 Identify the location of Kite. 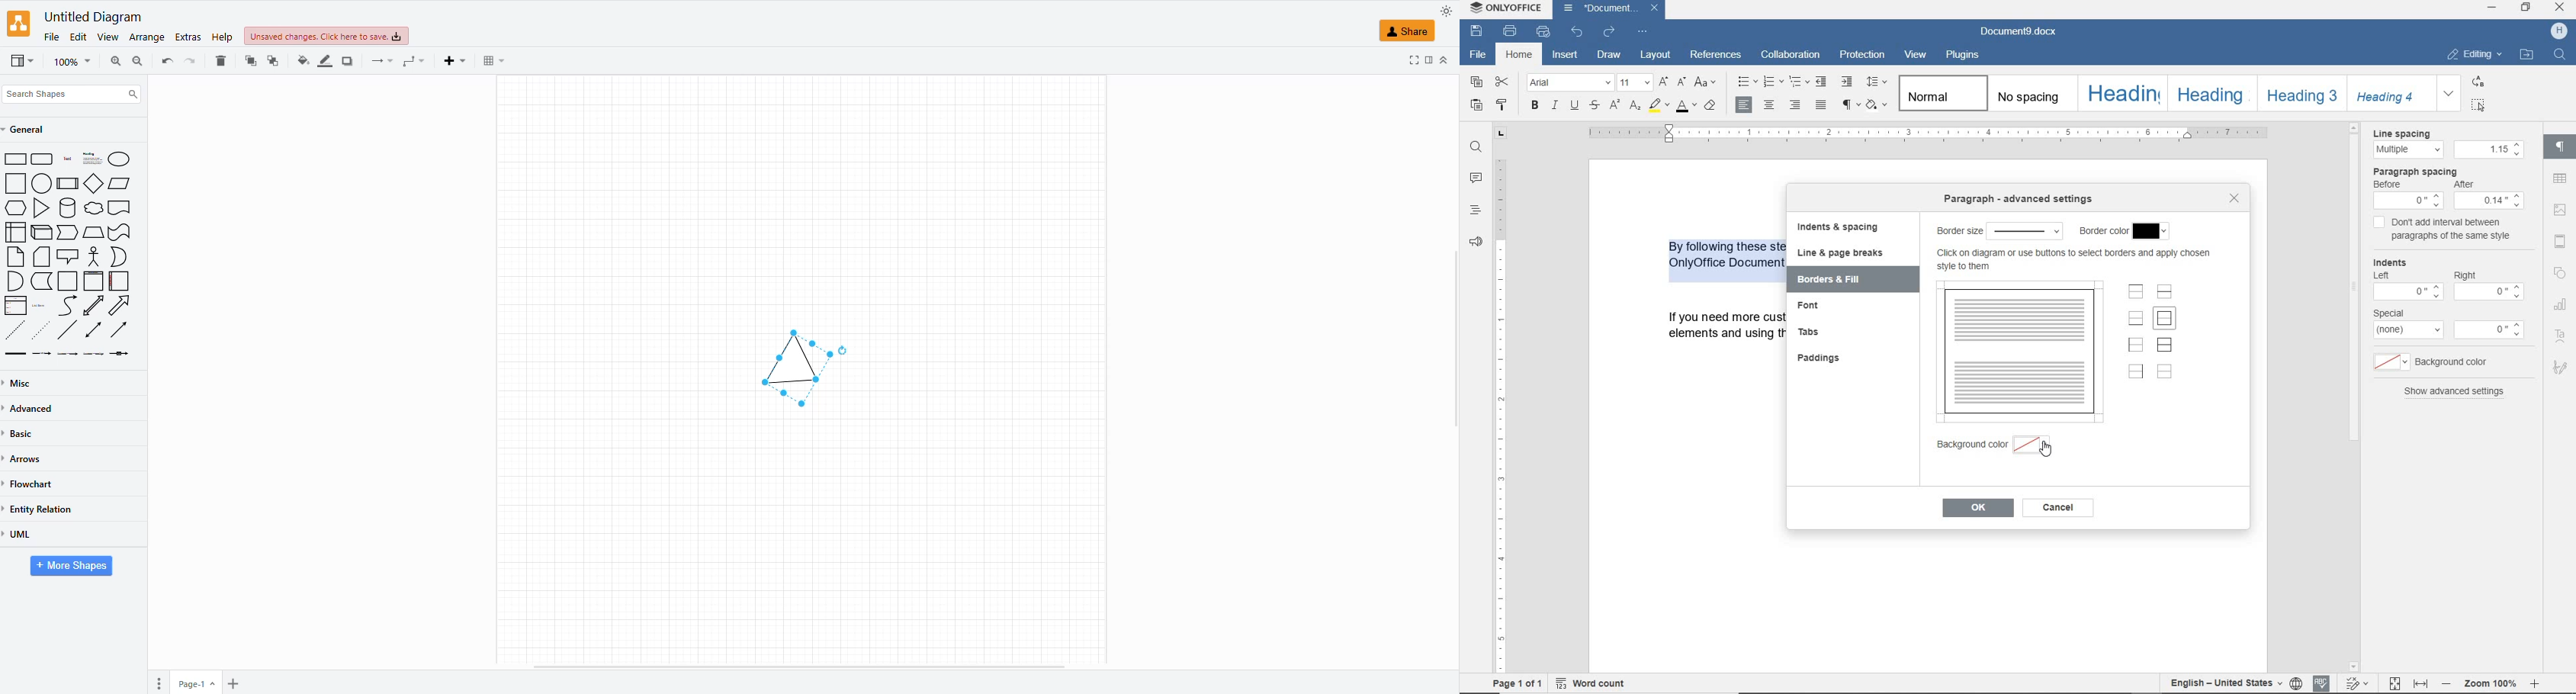
(95, 183).